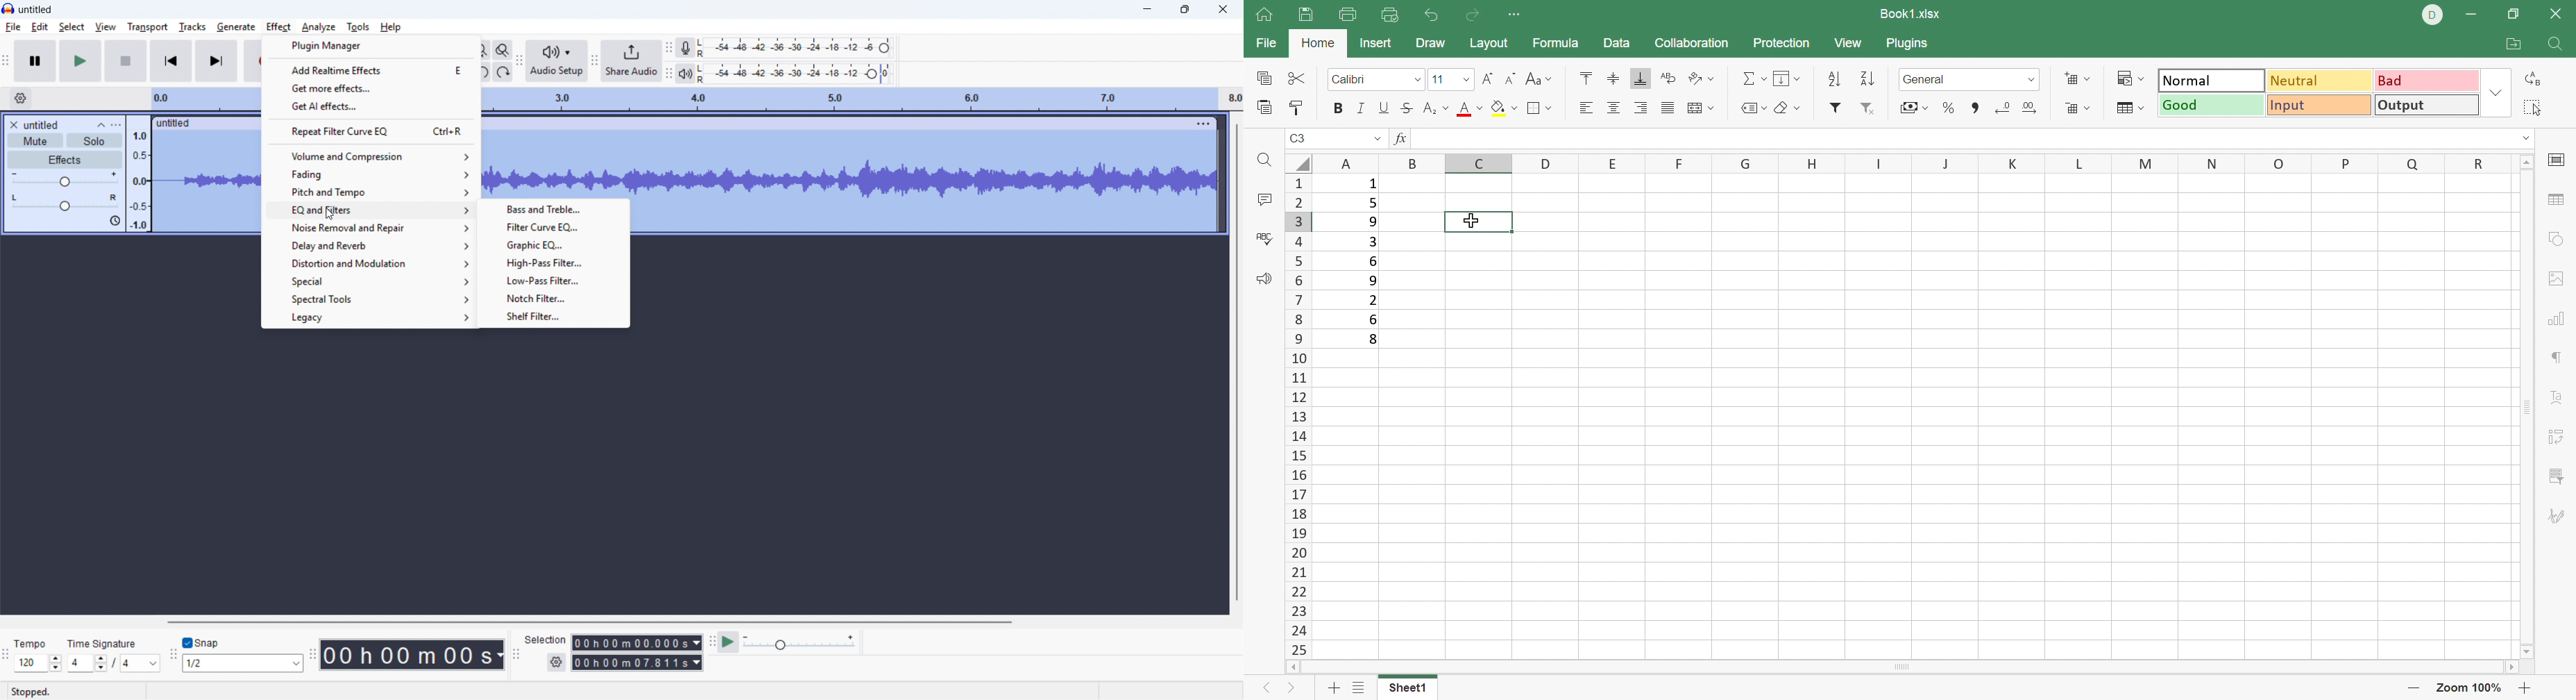 The image size is (2576, 700). I want to click on Click to drag , so click(838, 122).